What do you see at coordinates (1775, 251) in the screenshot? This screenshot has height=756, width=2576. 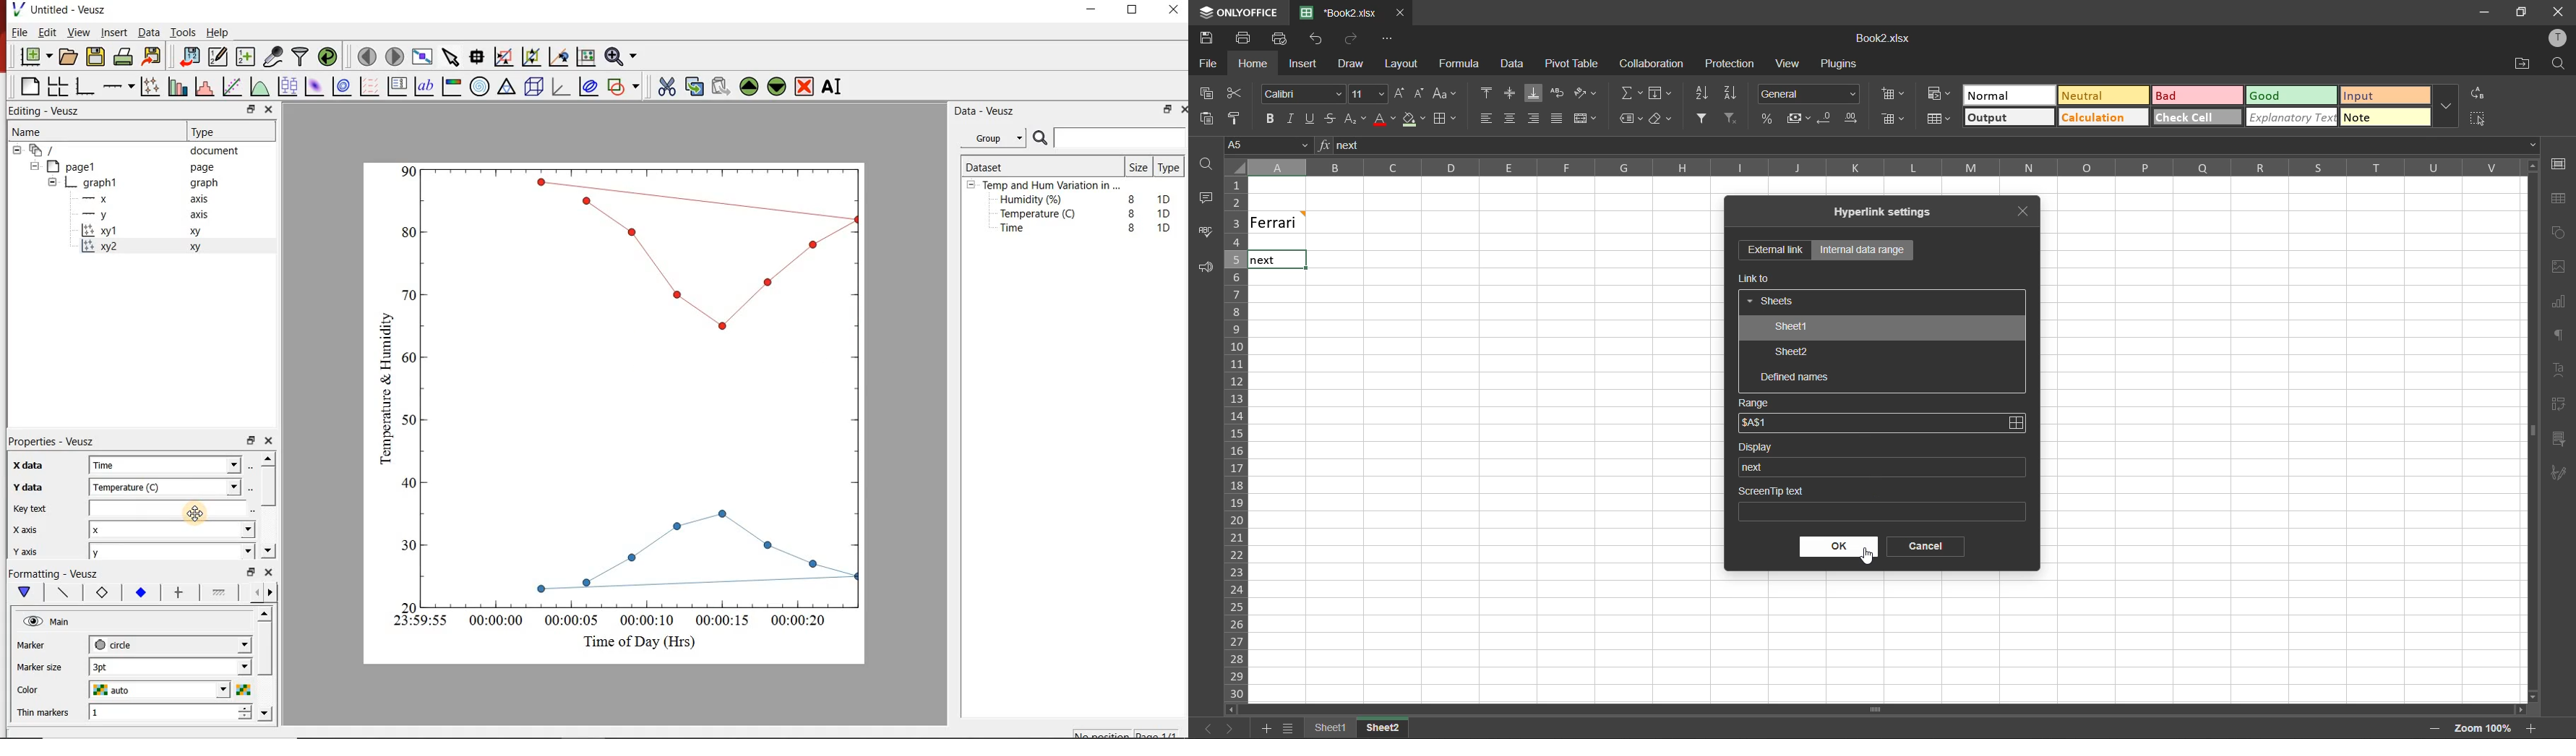 I see `external link` at bounding box center [1775, 251].